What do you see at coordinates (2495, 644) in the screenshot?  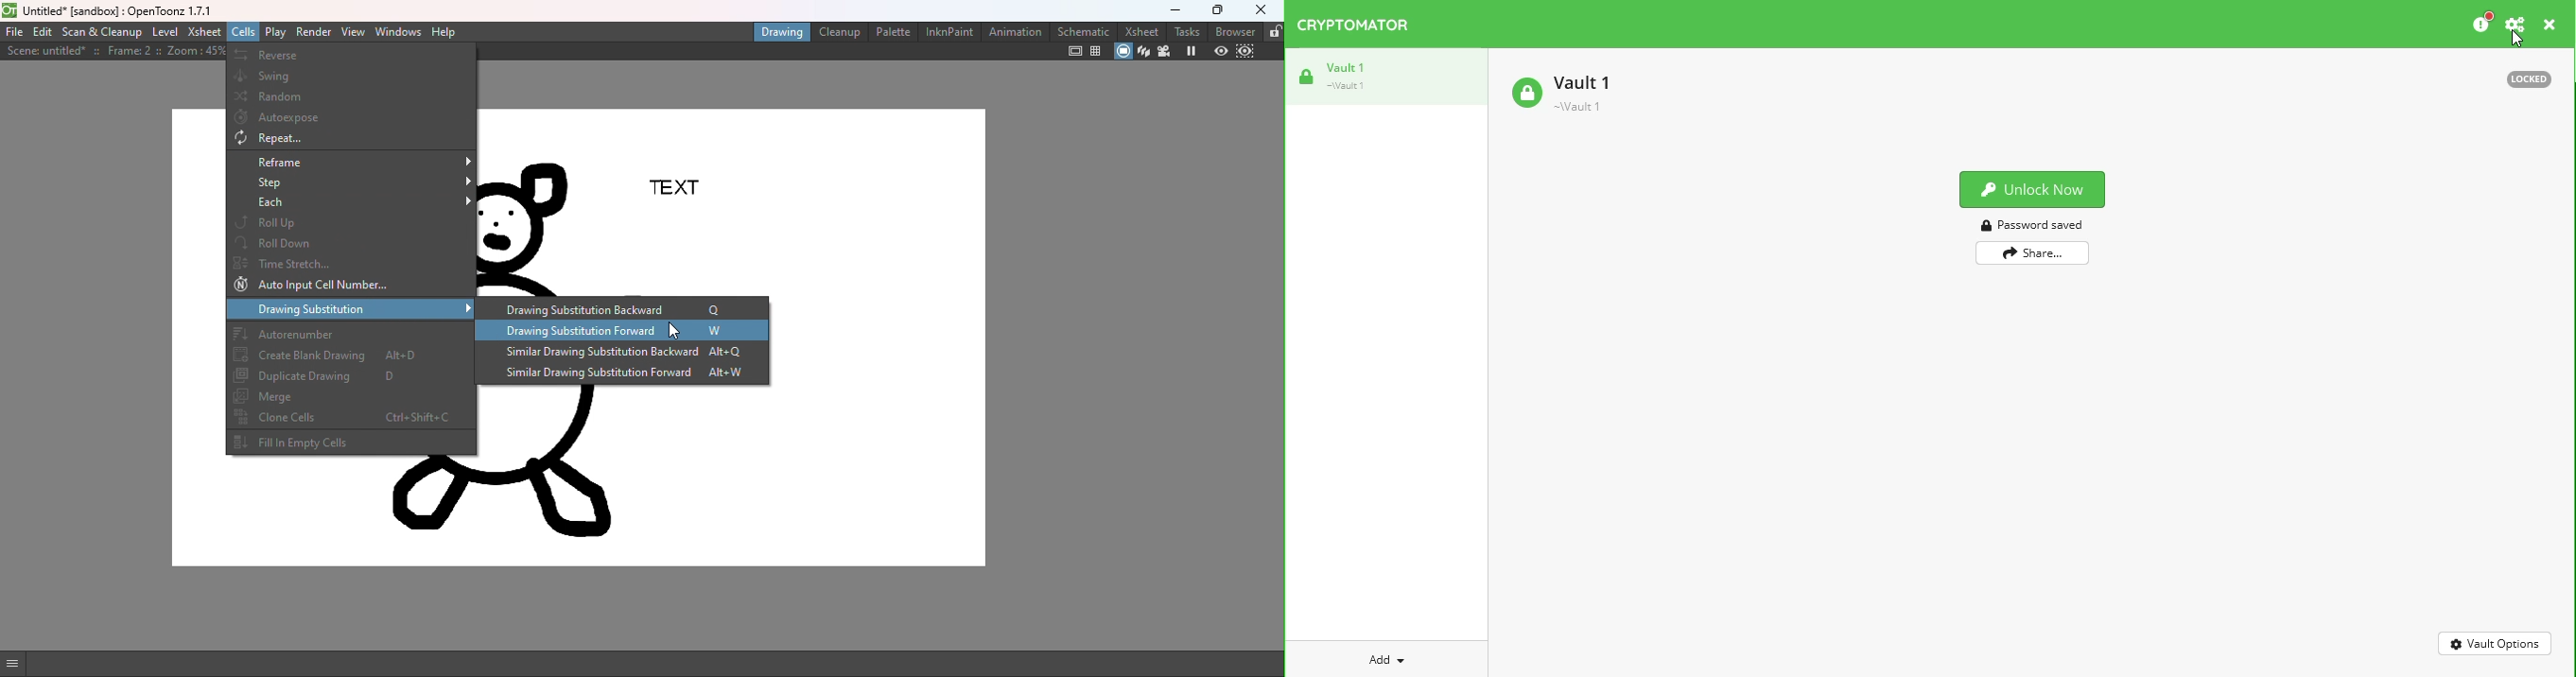 I see `vault options` at bounding box center [2495, 644].